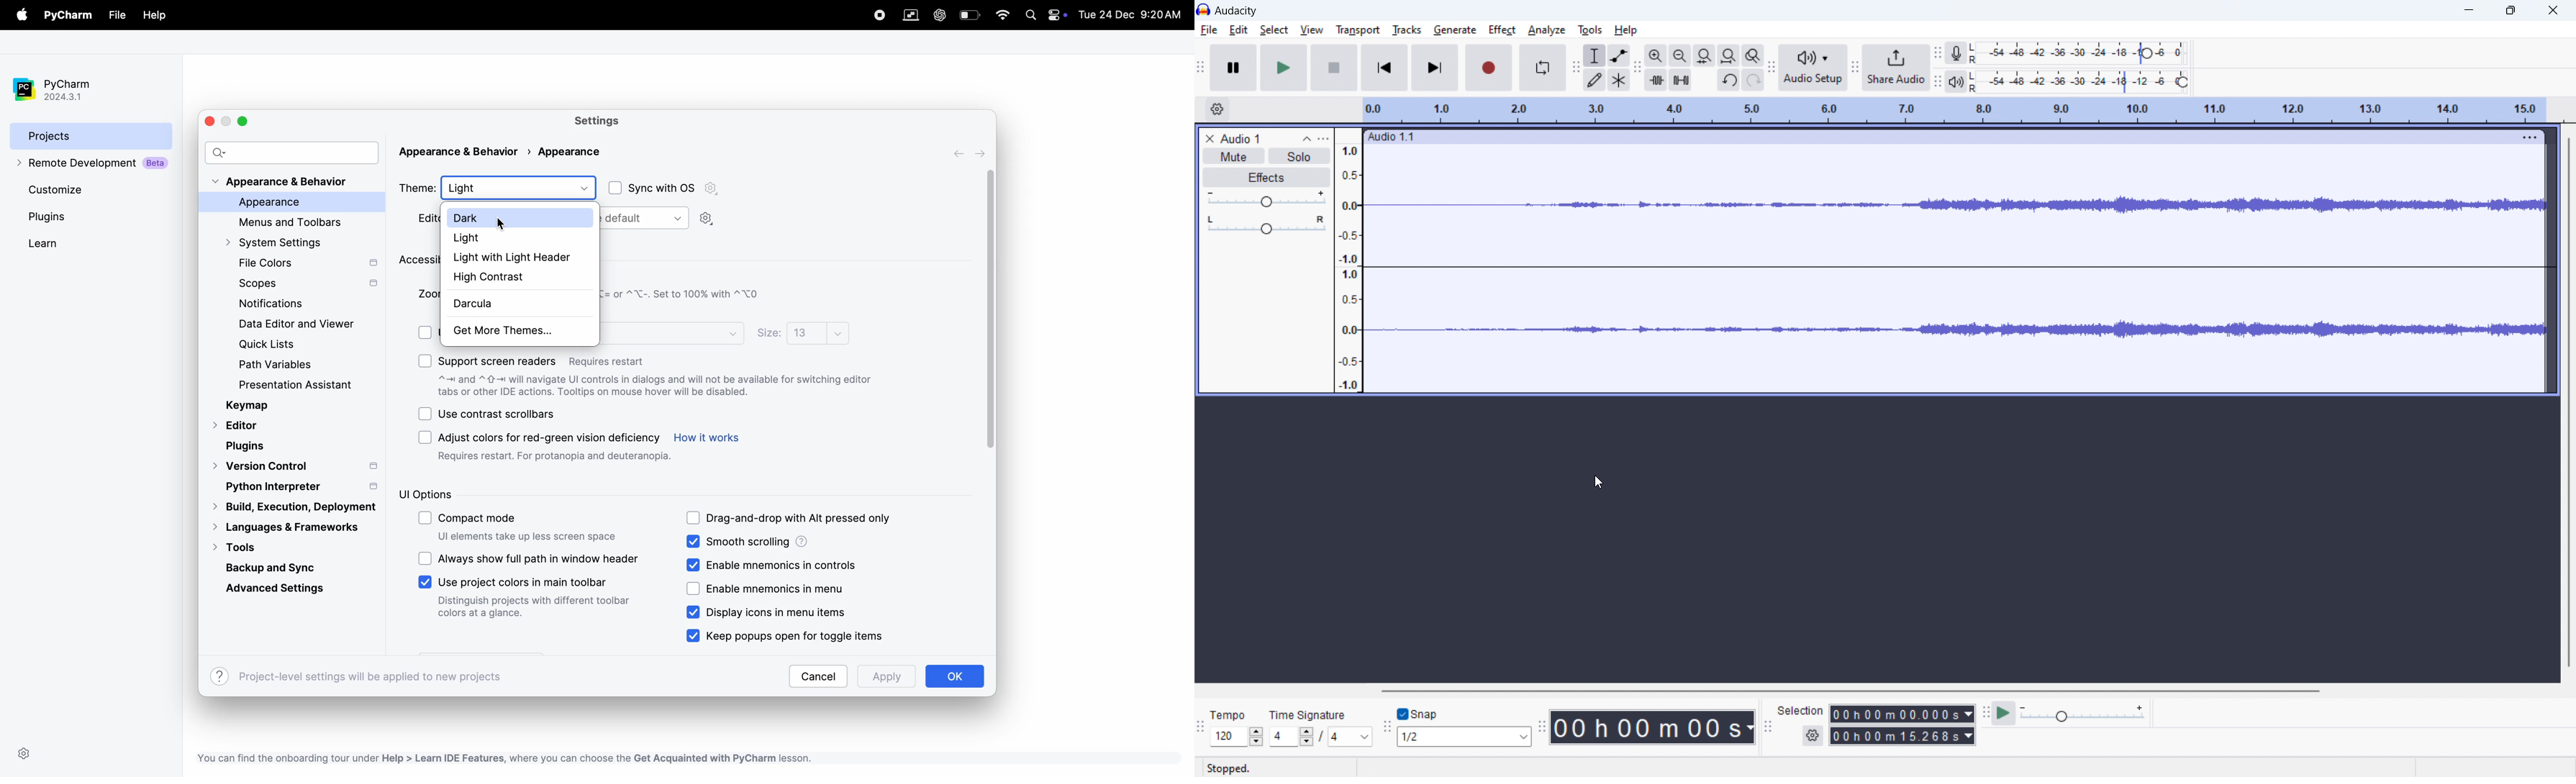  Describe the element at coordinates (1954, 337) in the screenshot. I see `wave trackform` at that location.